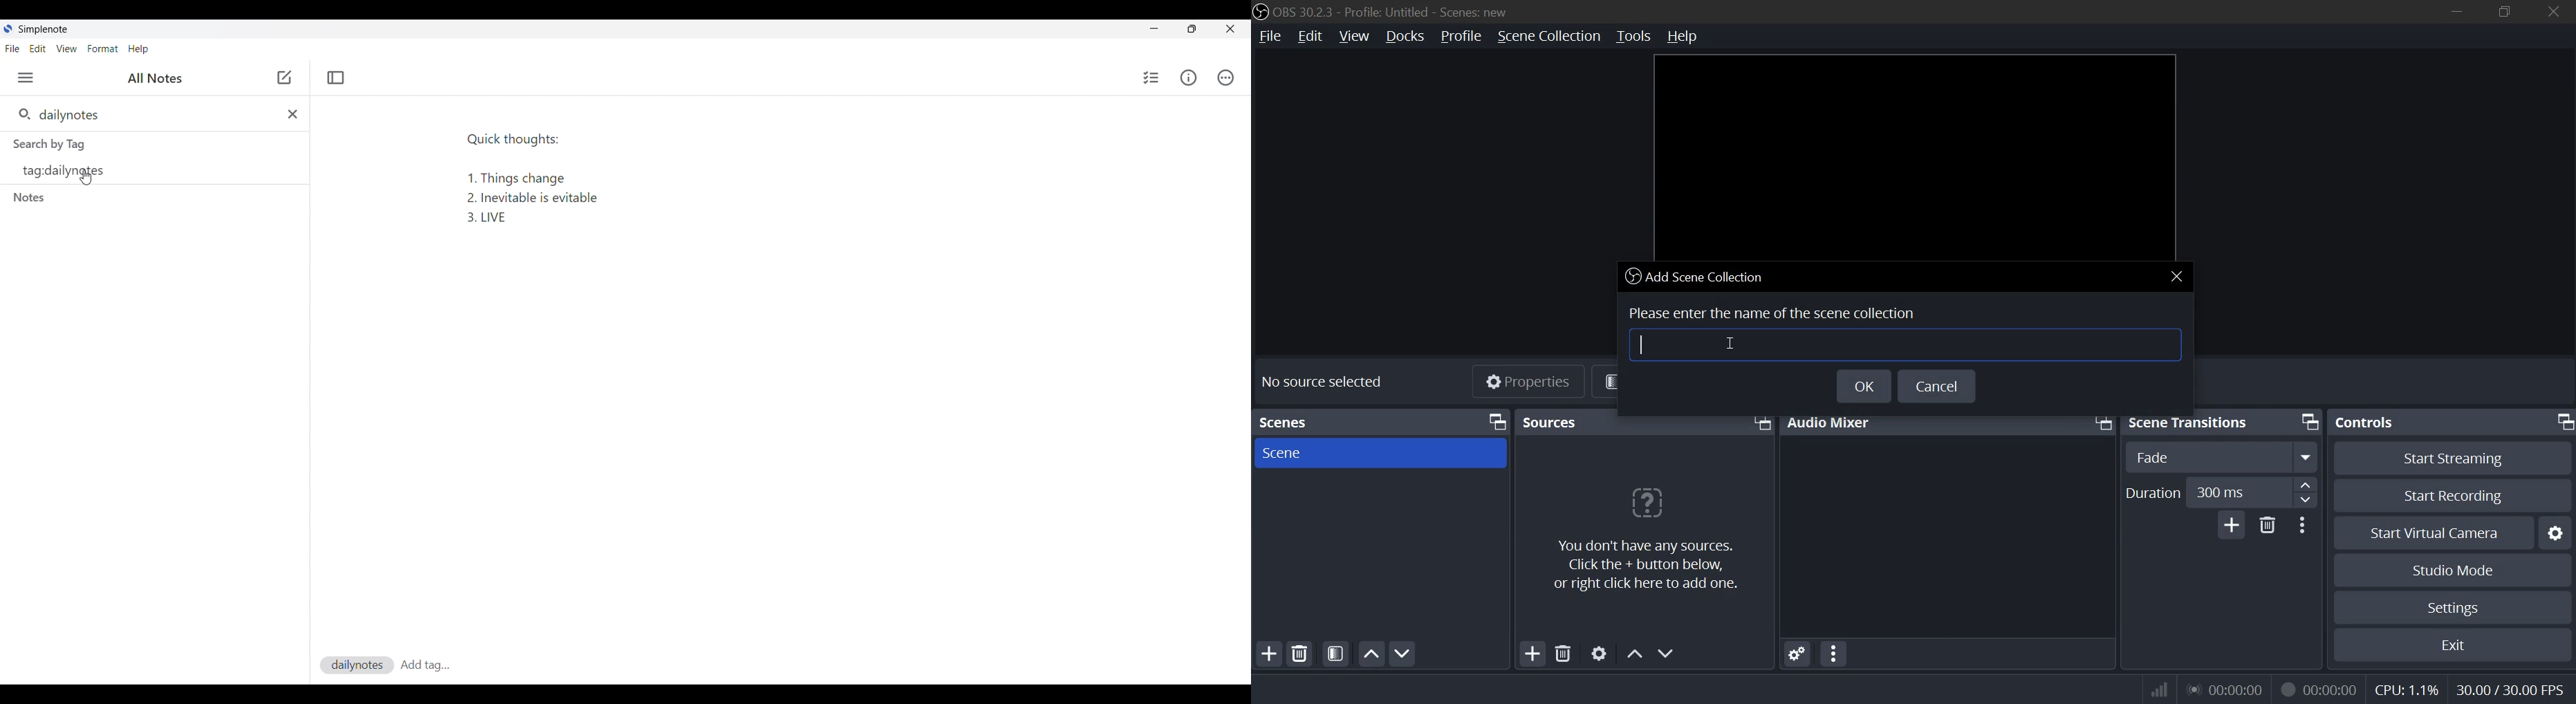  What do you see at coordinates (2268, 528) in the screenshot?
I see `delete` at bounding box center [2268, 528].